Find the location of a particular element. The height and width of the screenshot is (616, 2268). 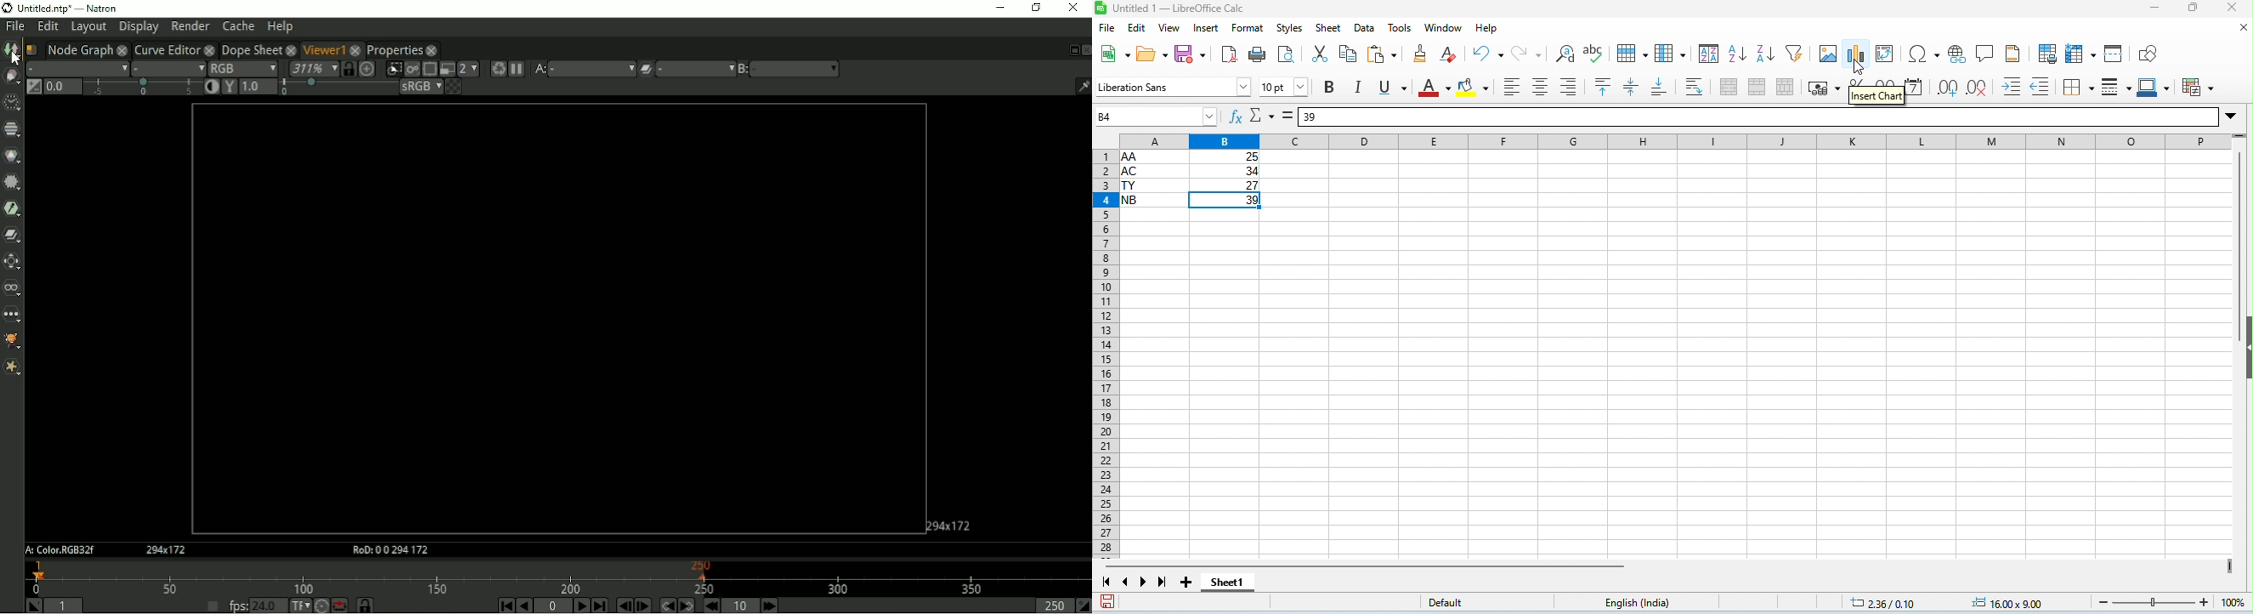

cursor is located at coordinates (1861, 67).